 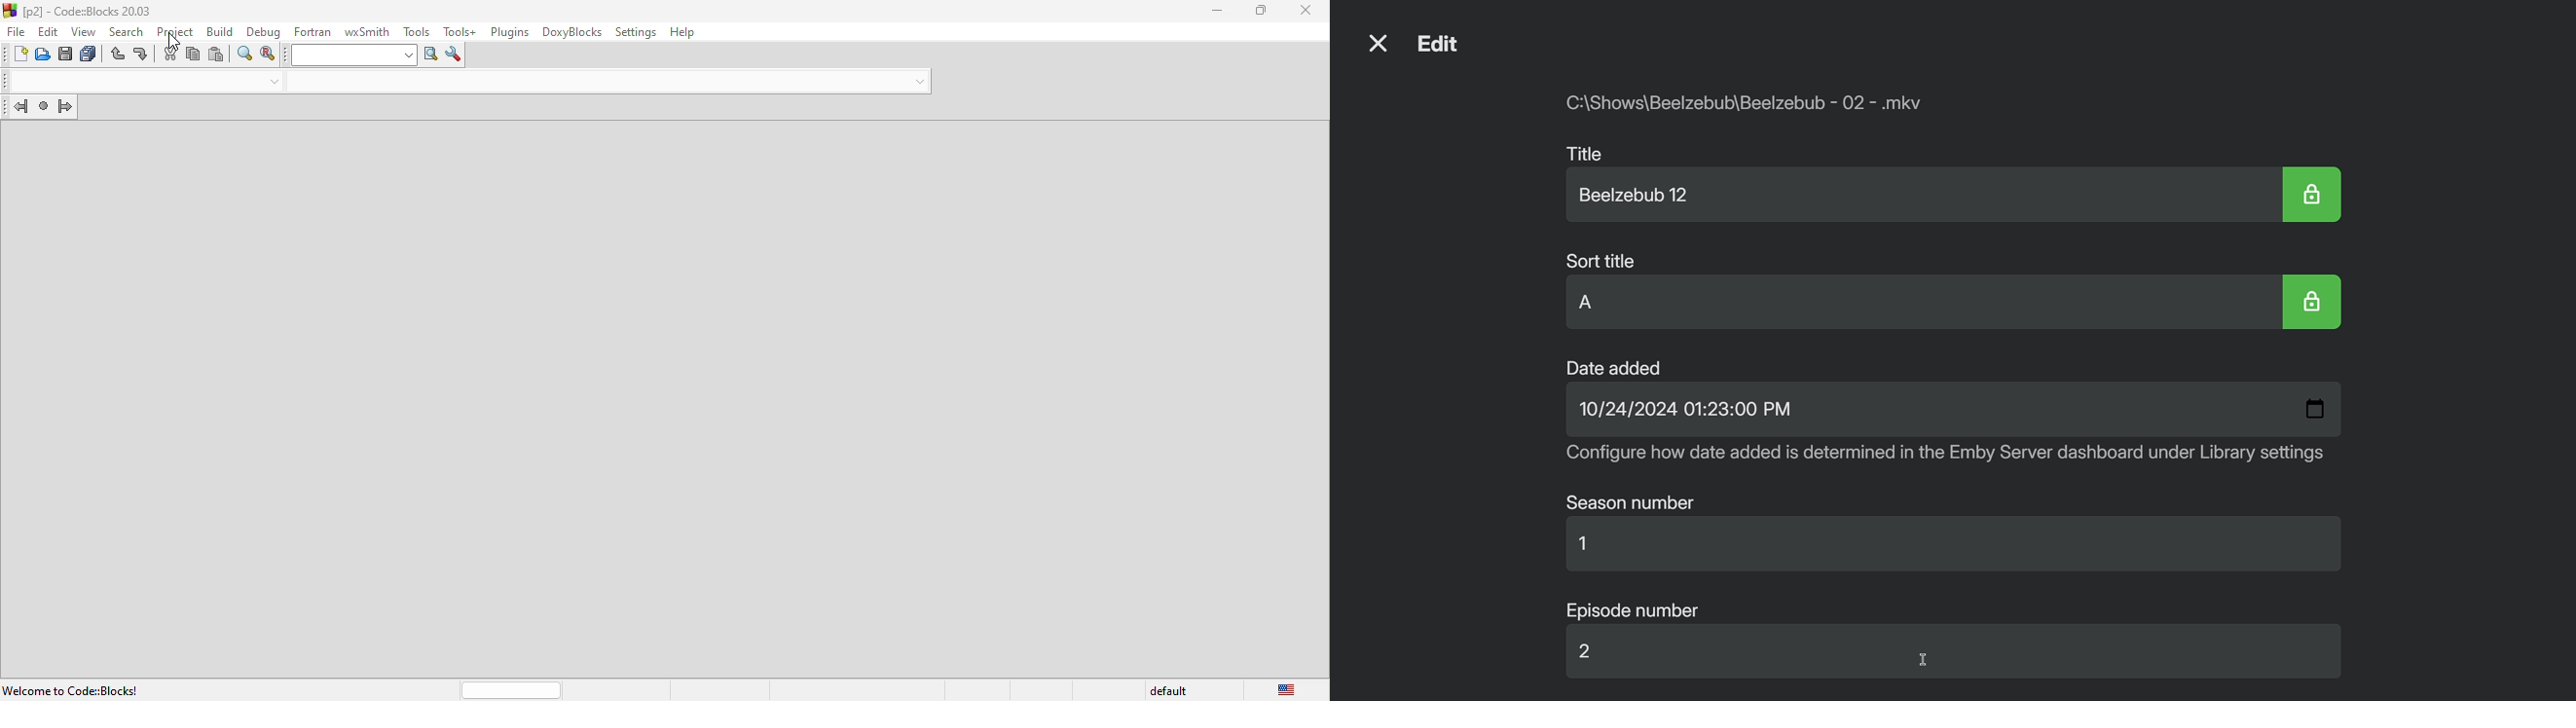 I want to click on plugins, so click(x=507, y=32).